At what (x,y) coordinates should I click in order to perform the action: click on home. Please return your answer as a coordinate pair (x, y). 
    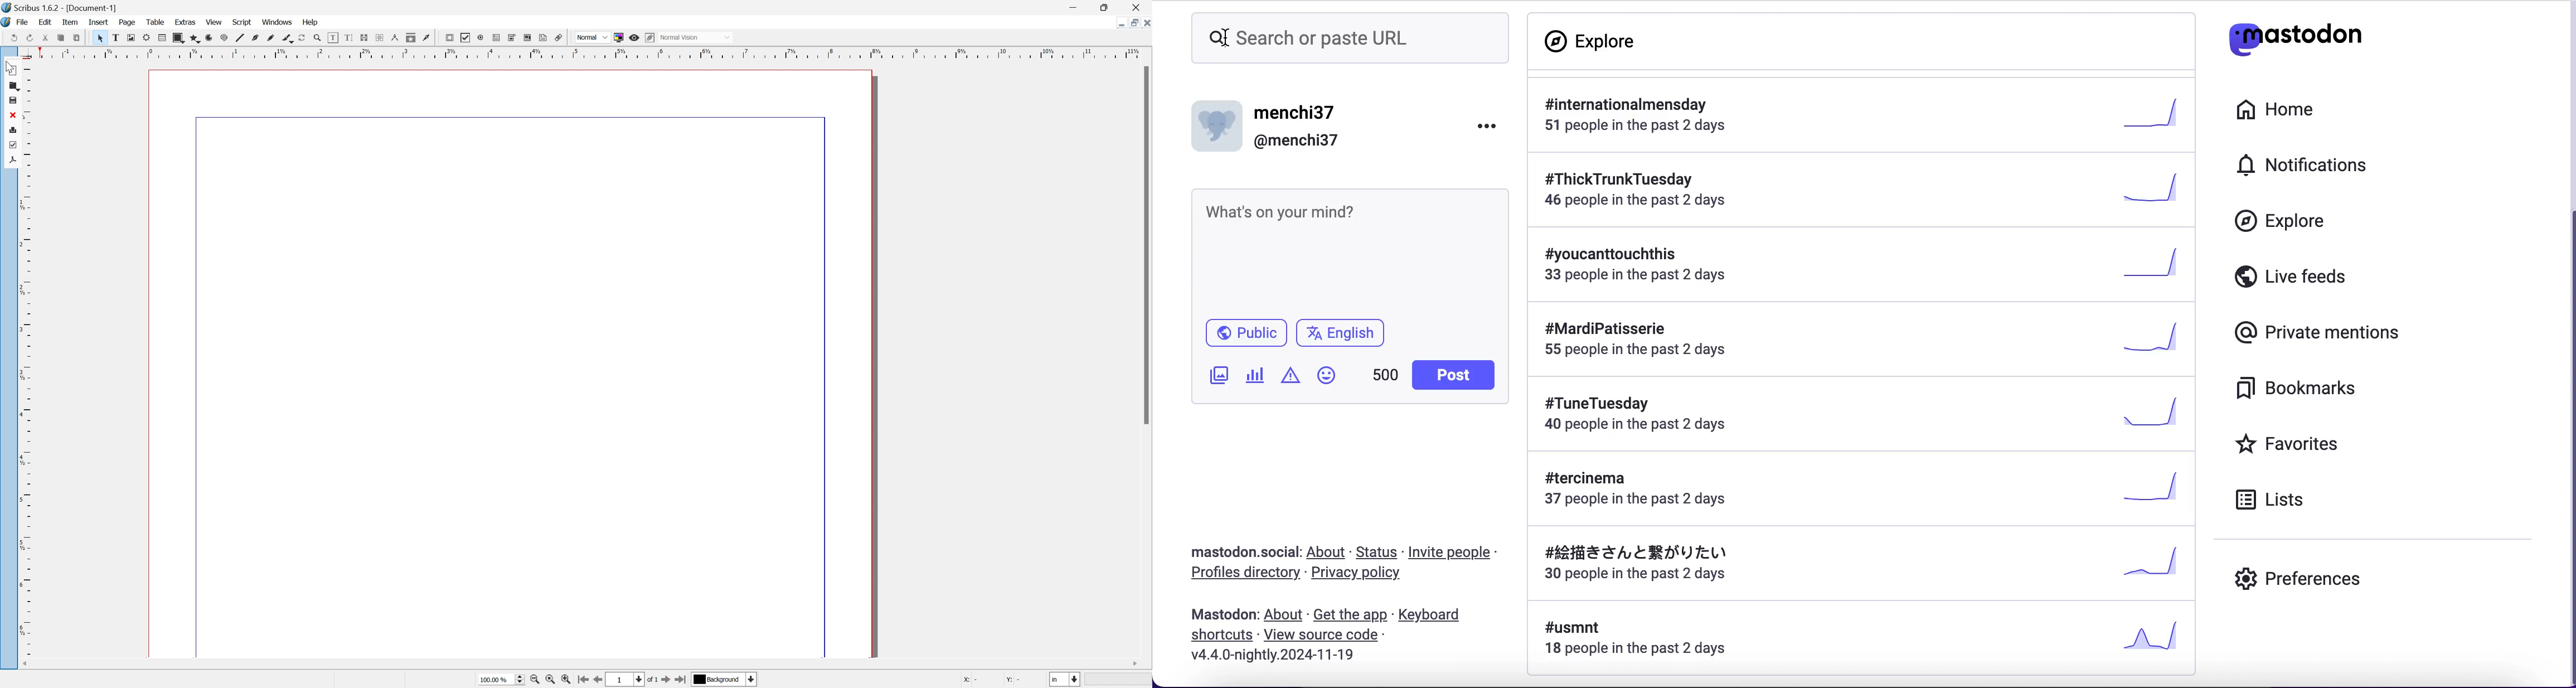
    Looking at the image, I should click on (2278, 112).